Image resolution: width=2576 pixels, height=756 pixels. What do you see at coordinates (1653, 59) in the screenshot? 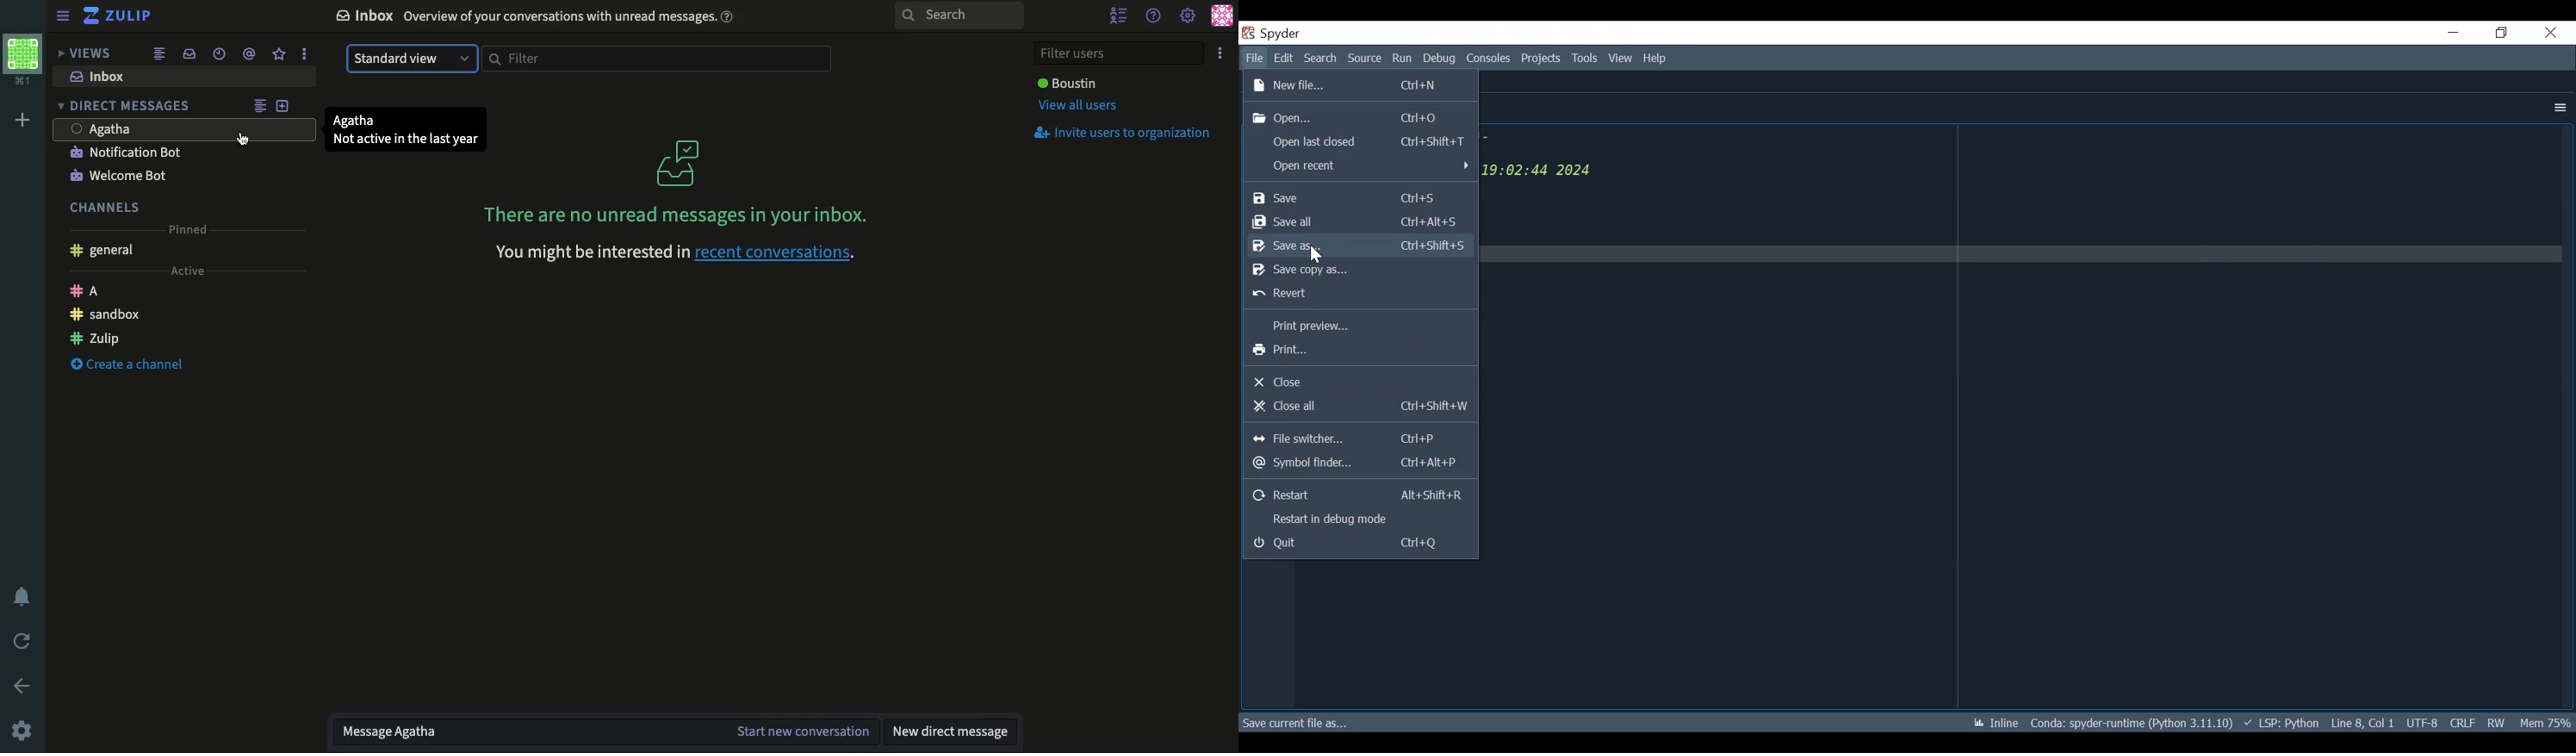
I see `Help` at bounding box center [1653, 59].